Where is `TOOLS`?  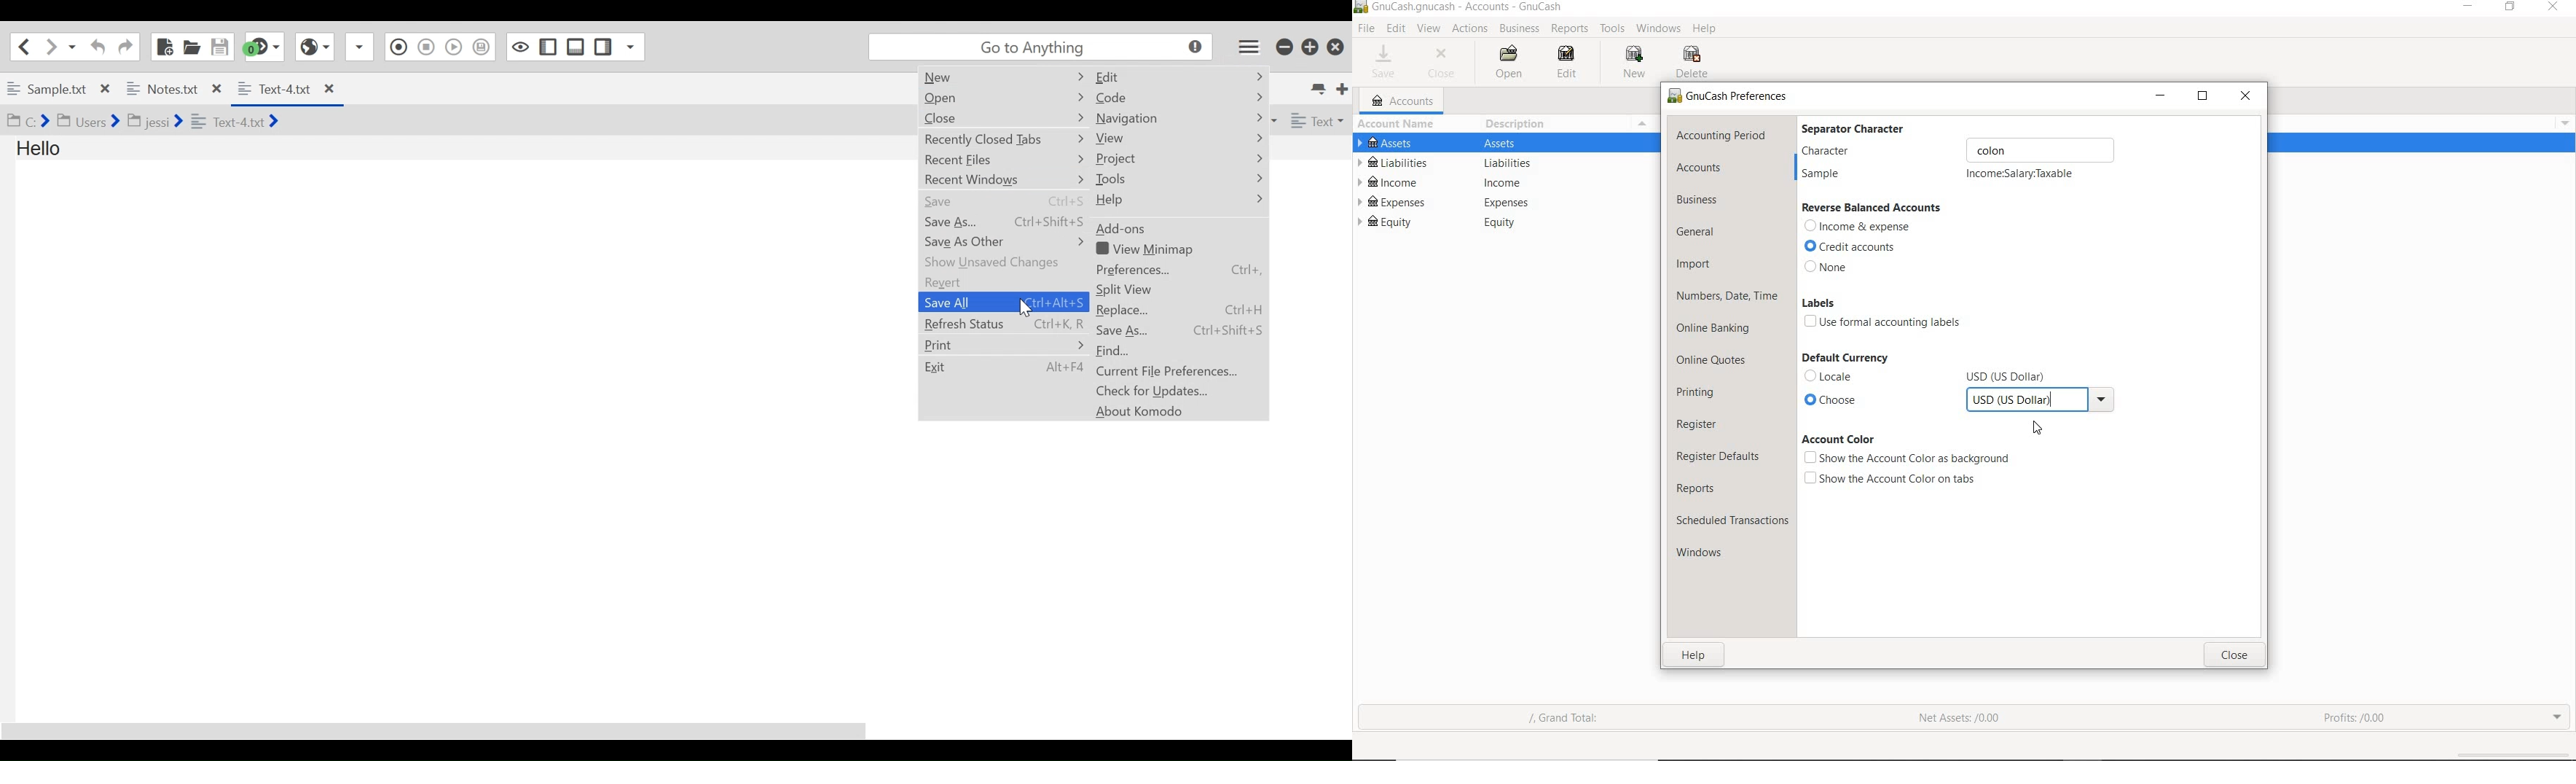 TOOLS is located at coordinates (1611, 29).